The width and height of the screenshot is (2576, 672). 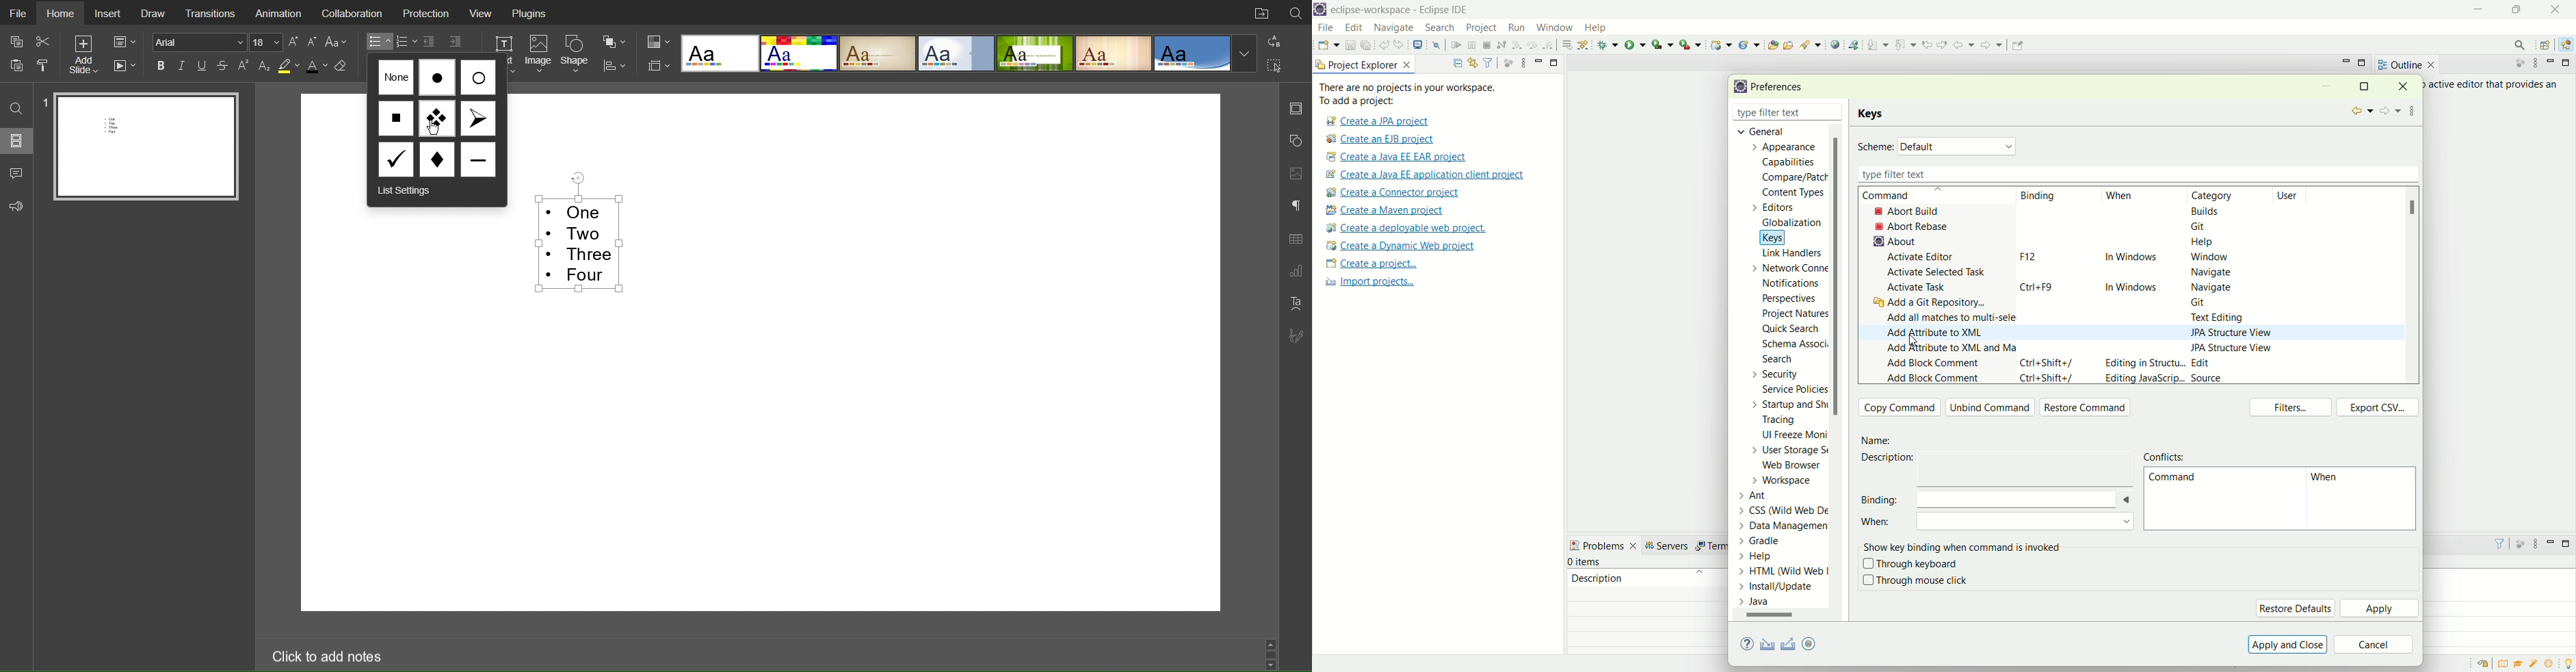 What do you see at coordinates (1389, 211) in the screenshot?
I see `create a maven project` at bounding box center [1389, 211].